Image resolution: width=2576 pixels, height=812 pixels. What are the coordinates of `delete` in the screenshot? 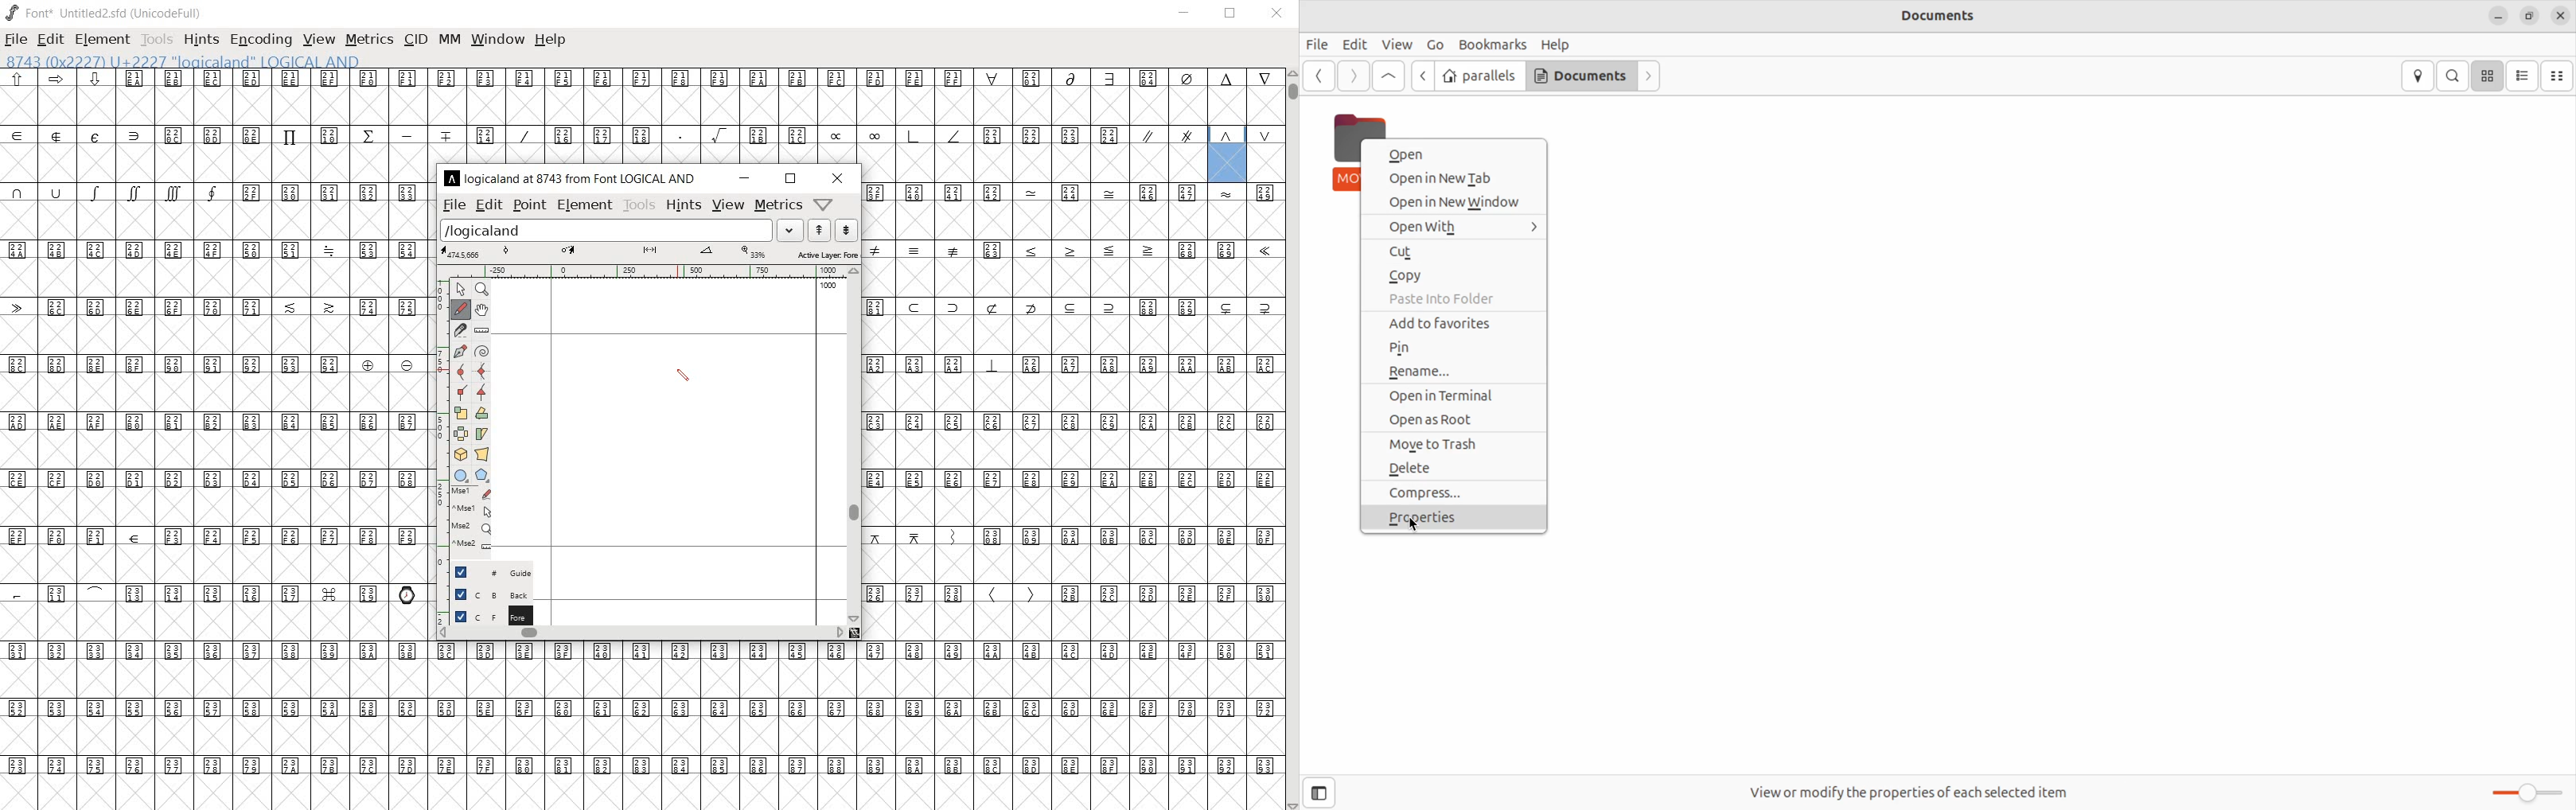 It's located at (1456, 468).